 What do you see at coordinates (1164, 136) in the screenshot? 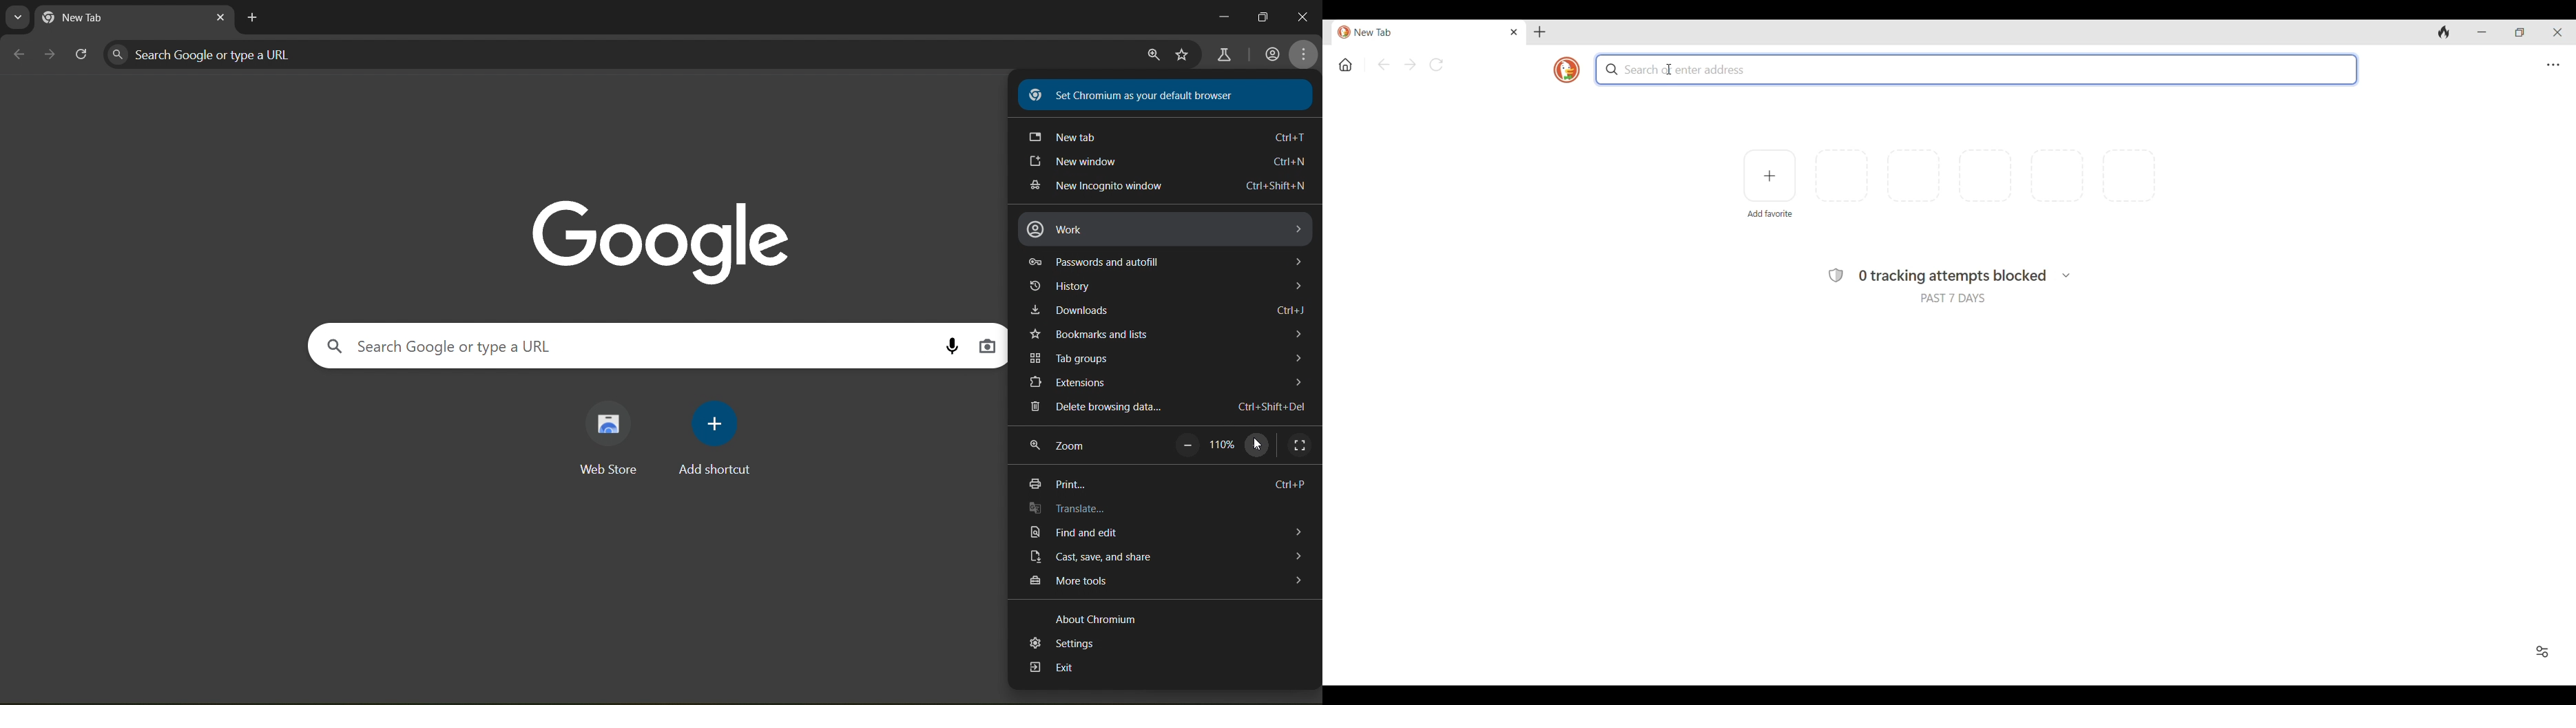
I see `new tab` at bounding box center [1164, 136].